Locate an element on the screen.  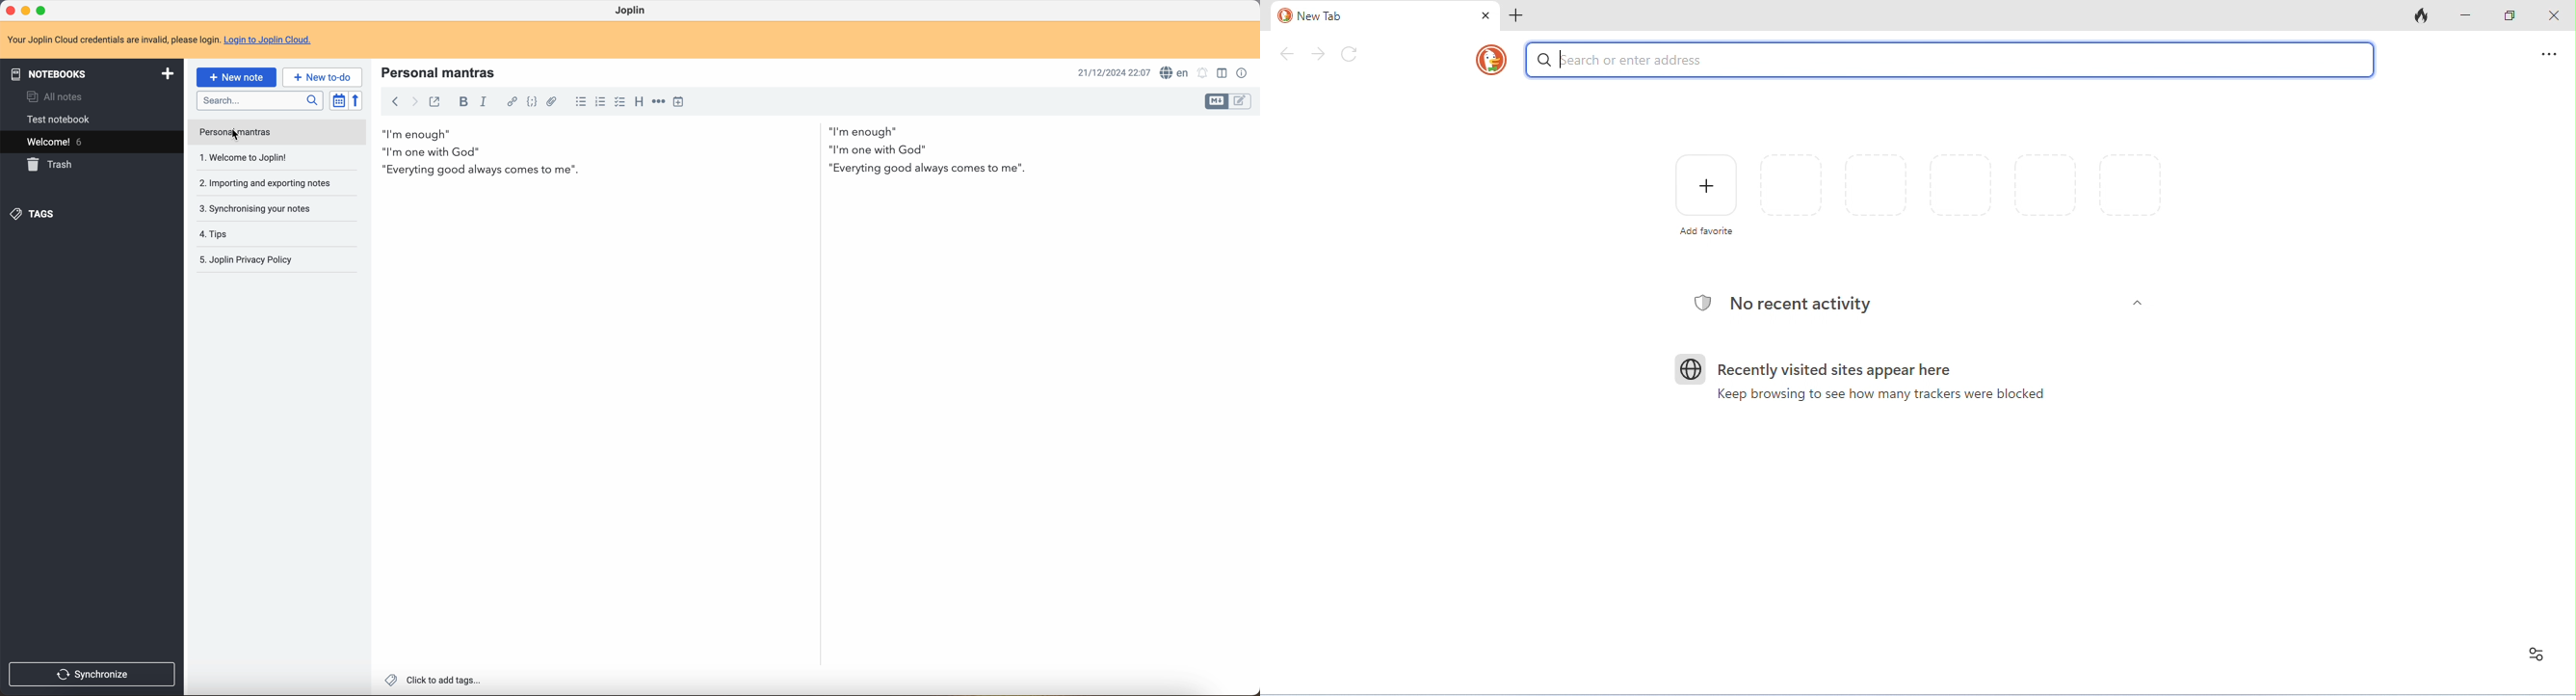
bulleted list is located at coordinates (580, 101).